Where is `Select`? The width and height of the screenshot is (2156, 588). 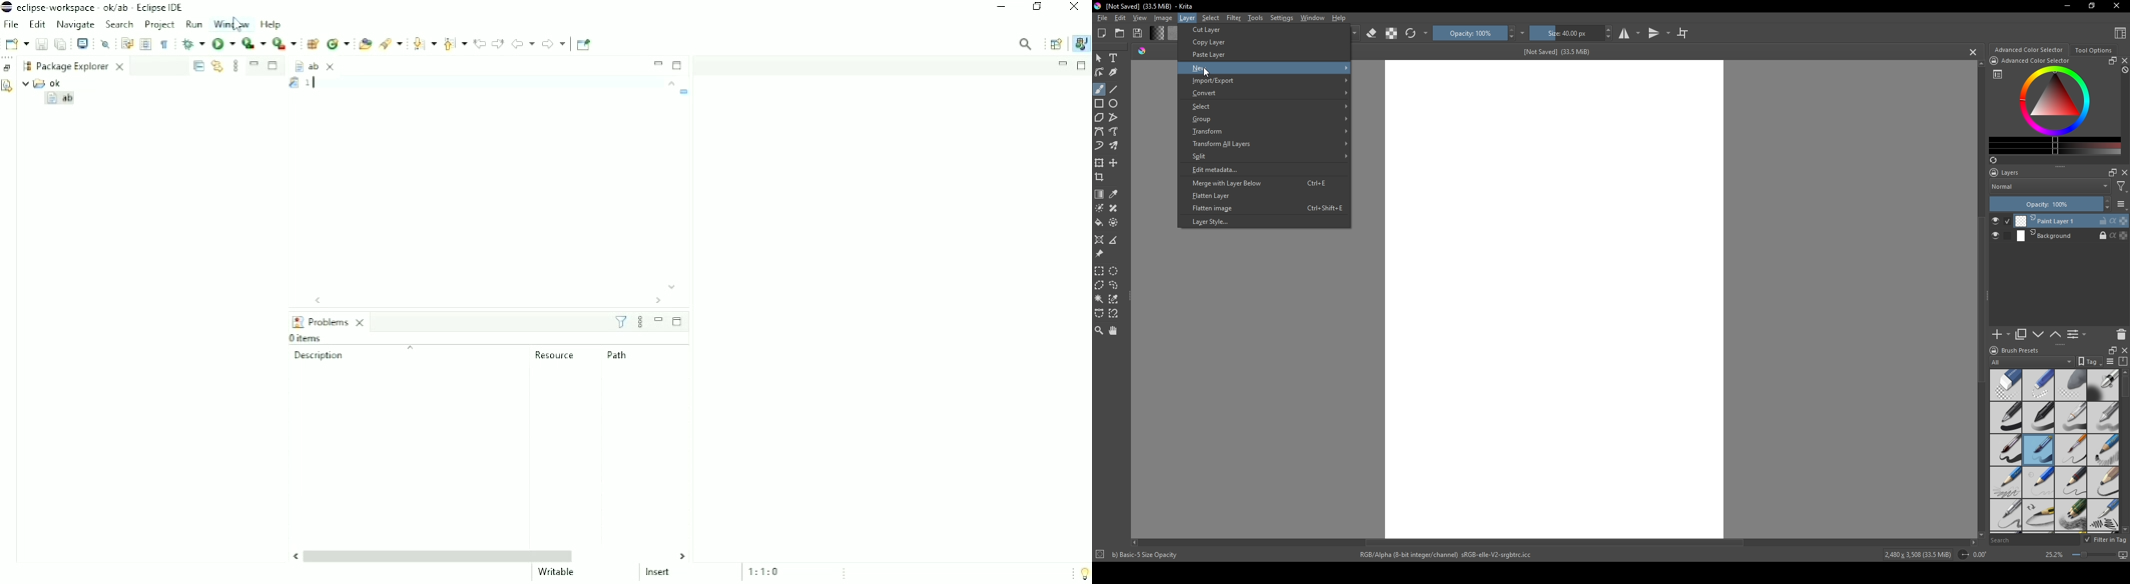
Select is located at coordinates (1266, 107).